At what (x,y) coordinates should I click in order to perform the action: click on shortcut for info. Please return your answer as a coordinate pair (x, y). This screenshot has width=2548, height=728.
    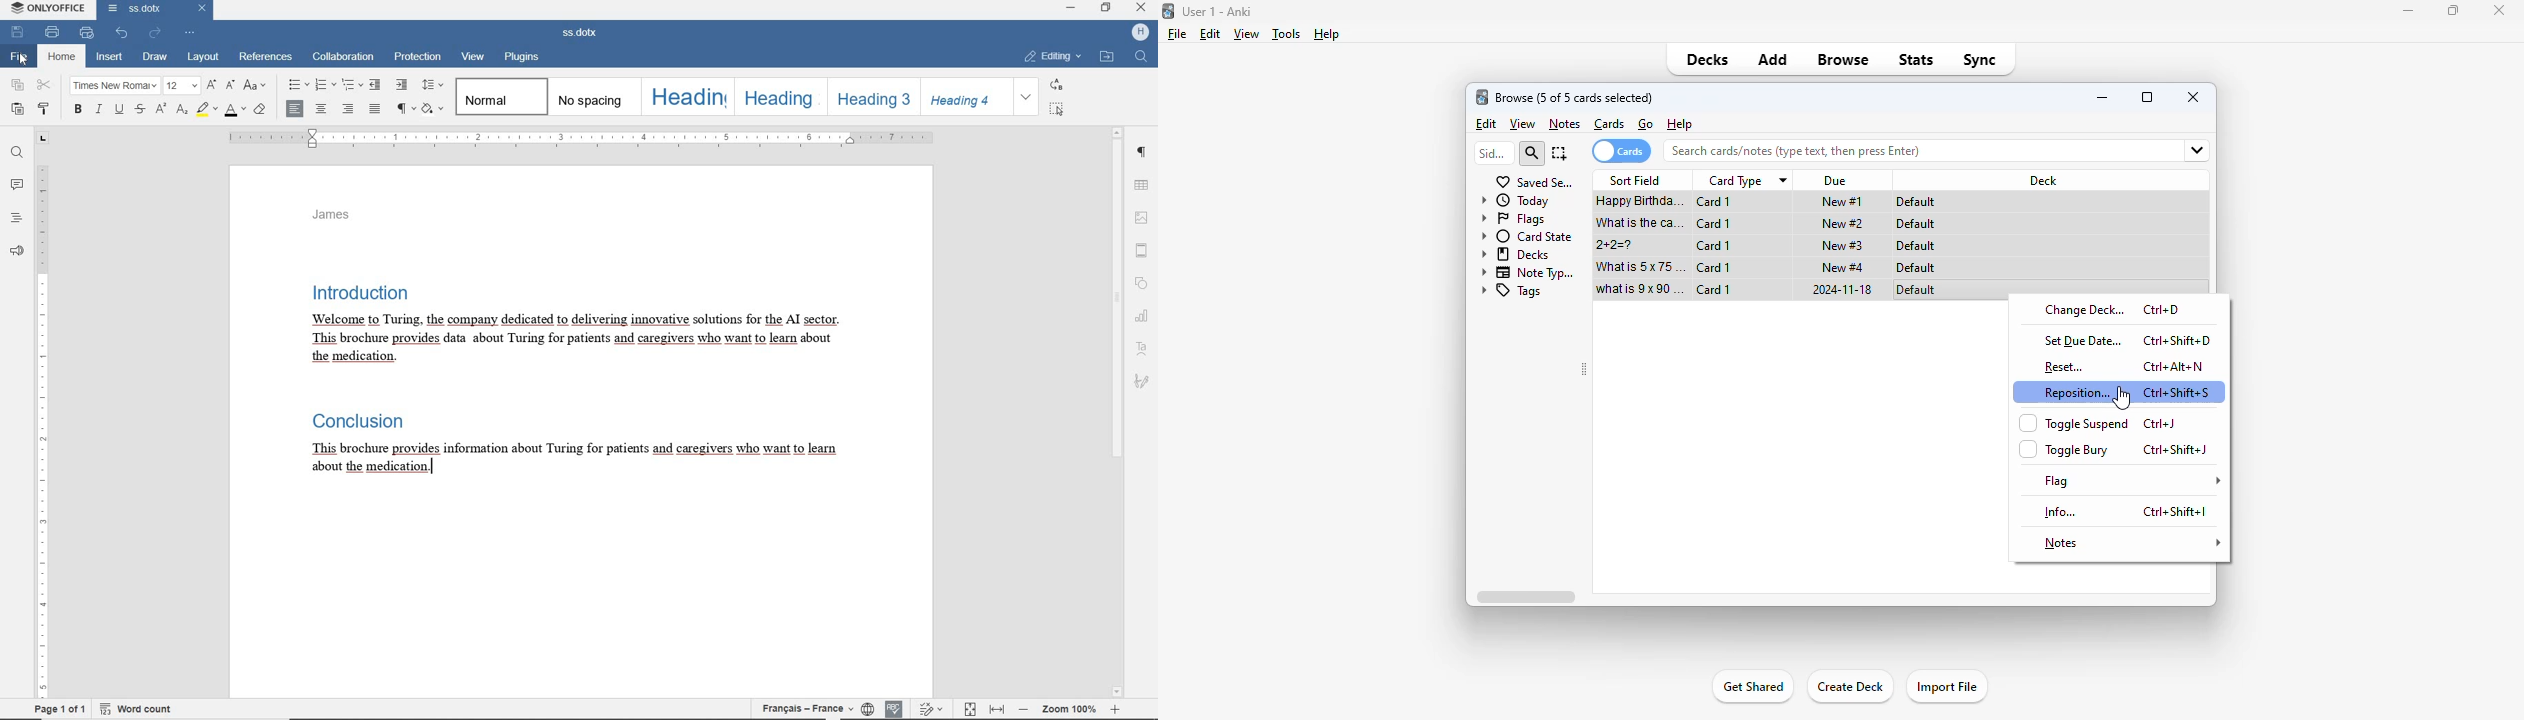
    Looking at the image, I should click on (2176, 511).